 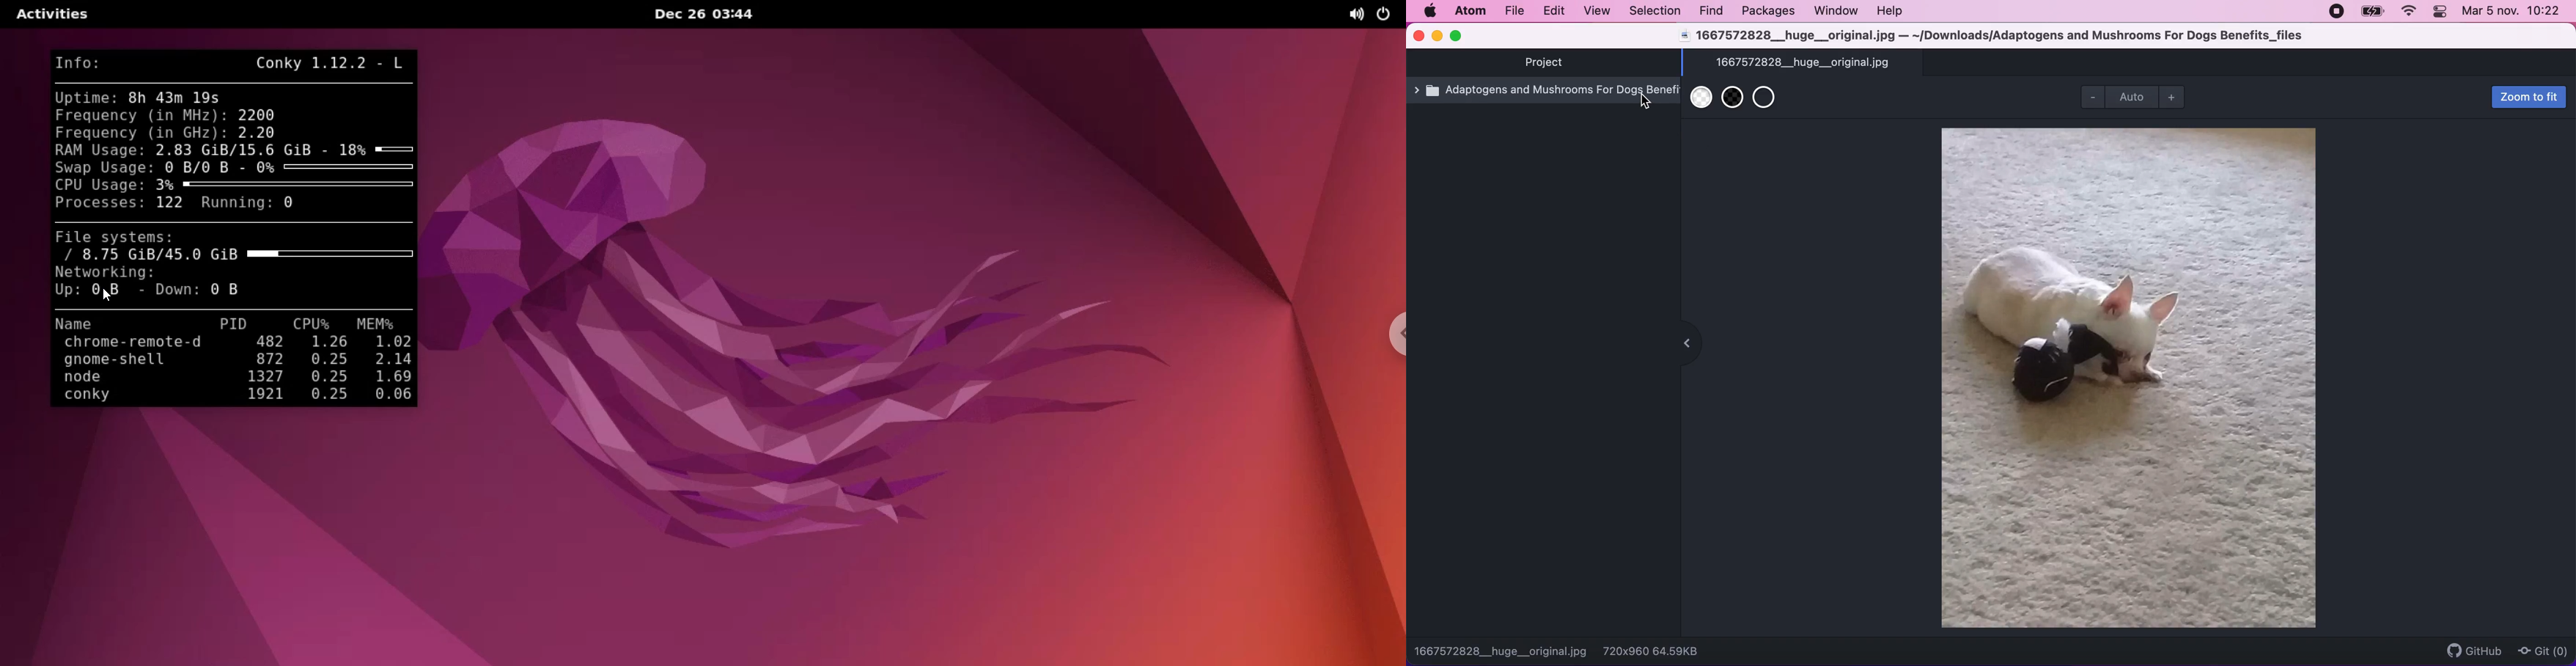 What do you see at coordinates (1653, 11) in the screenshot?
I see `selection` at bounding box center [1653, 11].